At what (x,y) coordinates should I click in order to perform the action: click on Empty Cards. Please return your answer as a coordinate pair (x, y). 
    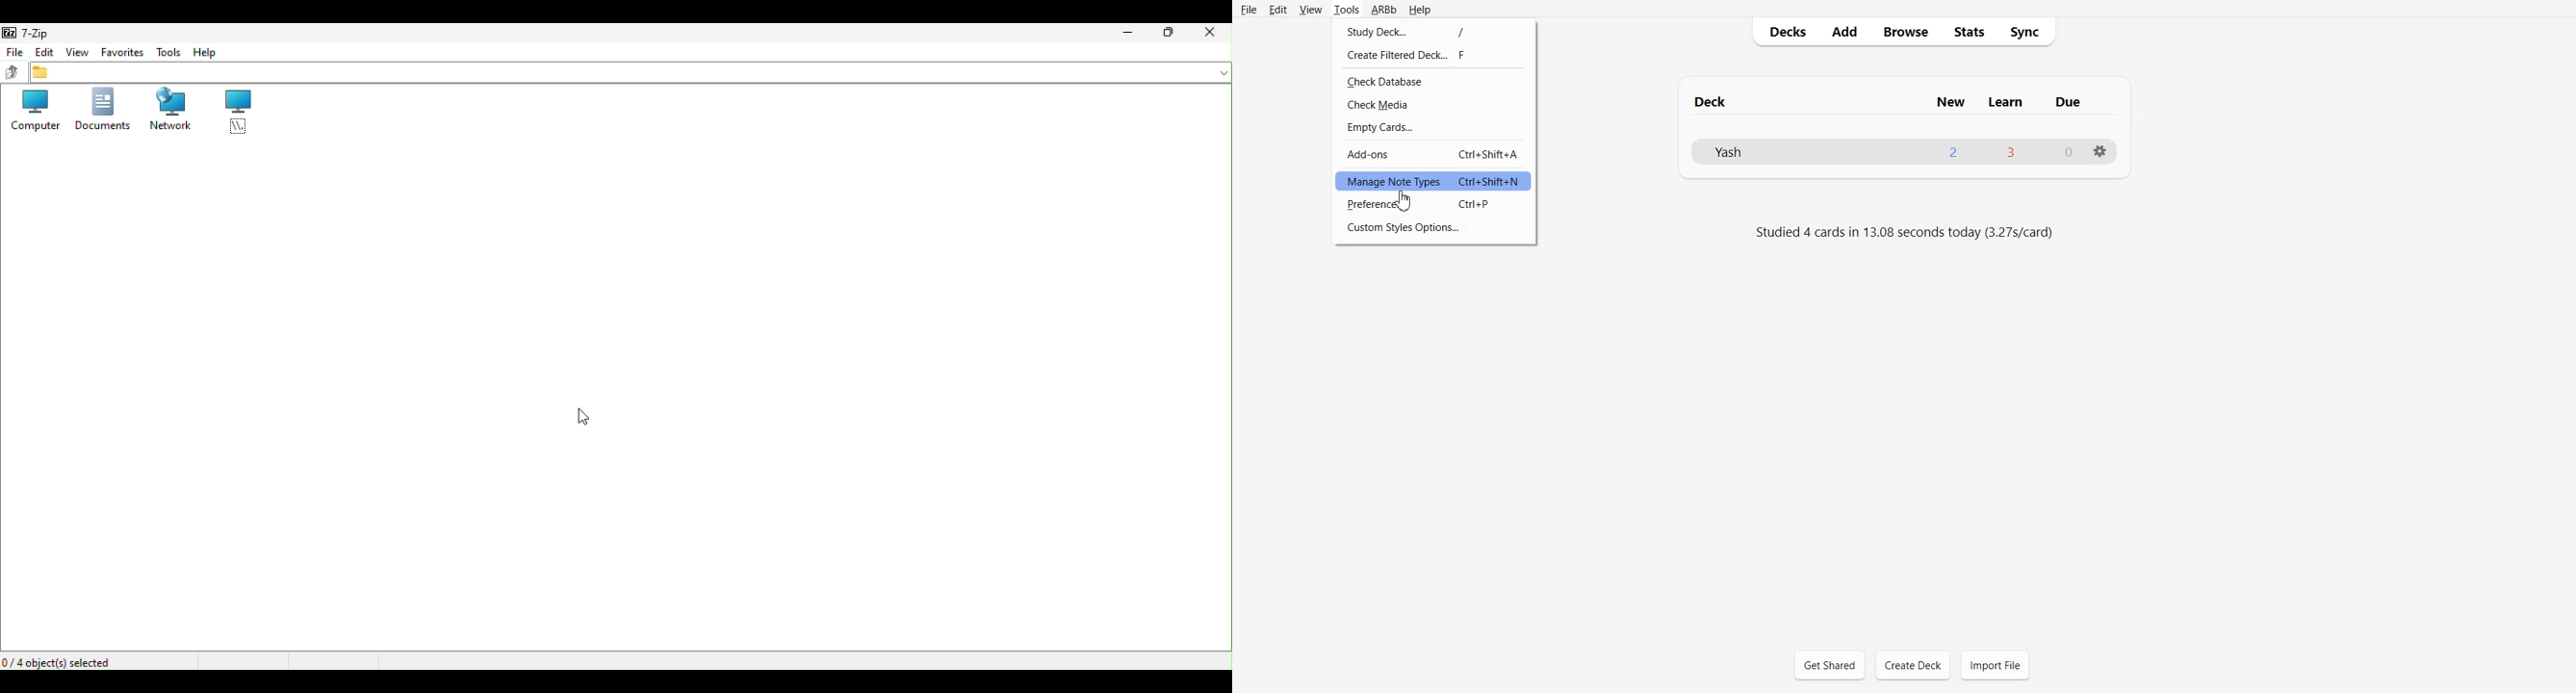
    Looking at the image, I should click on (1434, 127).